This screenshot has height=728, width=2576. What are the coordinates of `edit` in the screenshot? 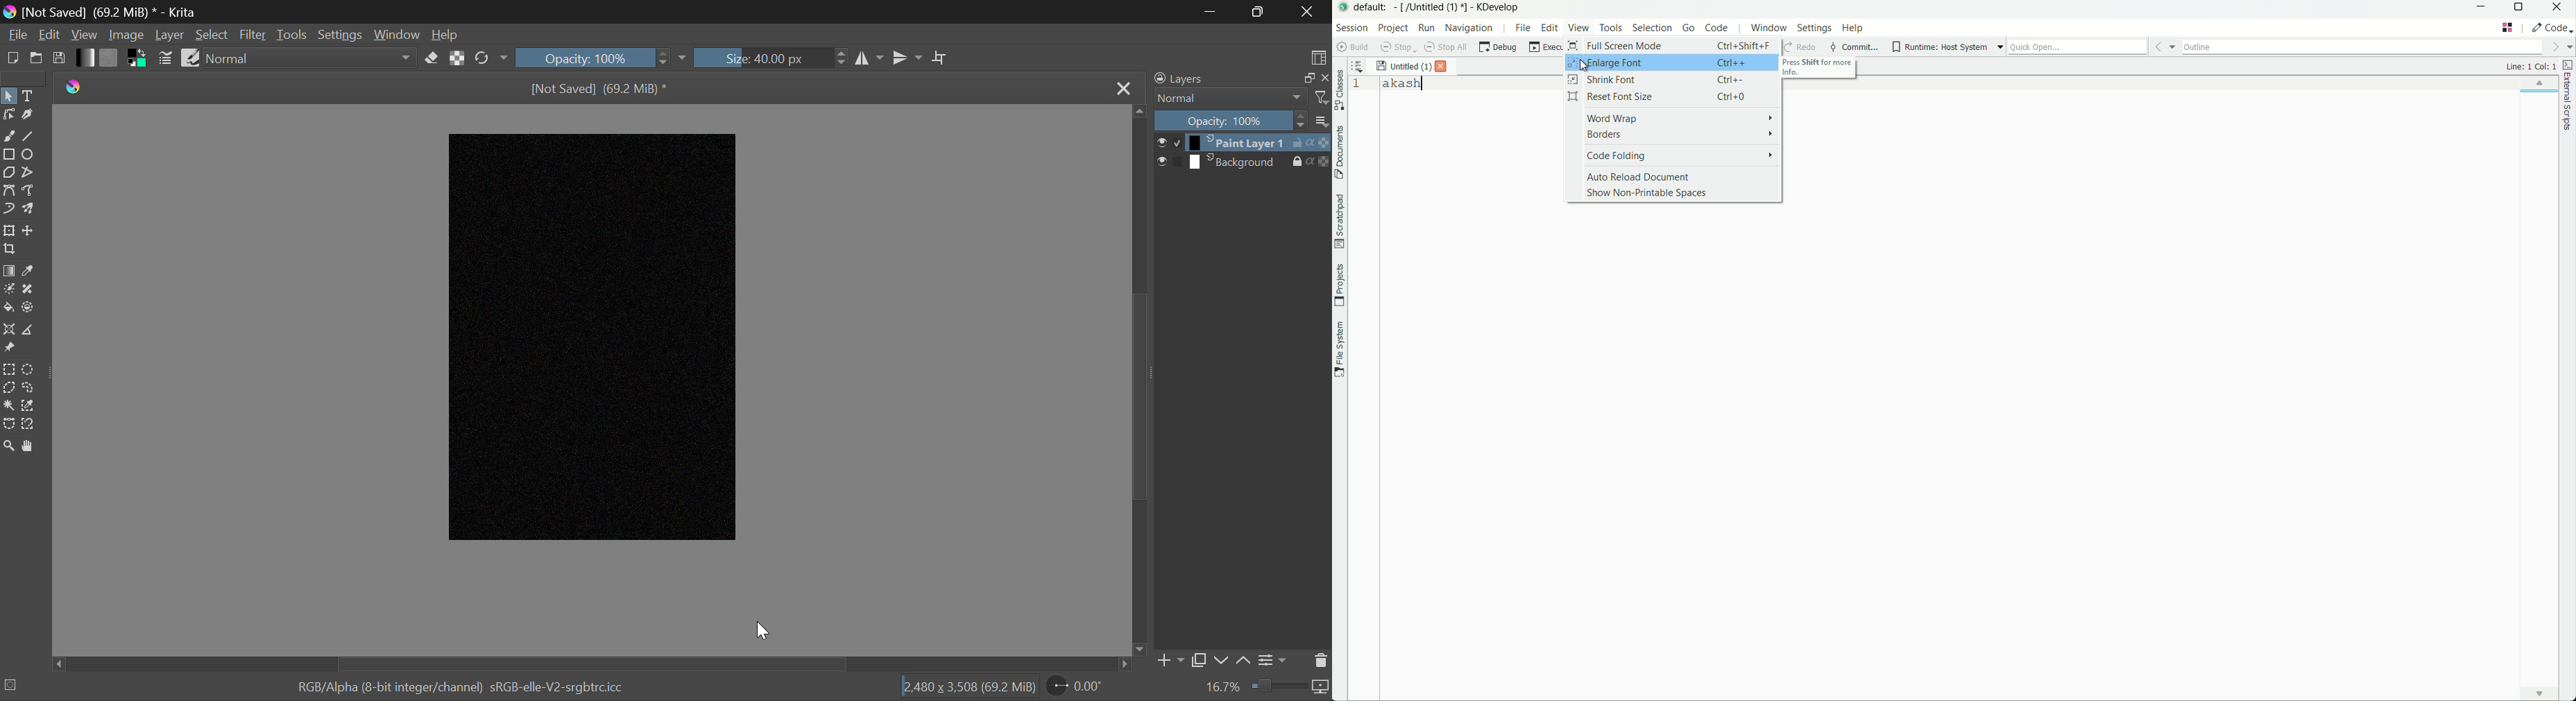 It's located at (1551, 29).